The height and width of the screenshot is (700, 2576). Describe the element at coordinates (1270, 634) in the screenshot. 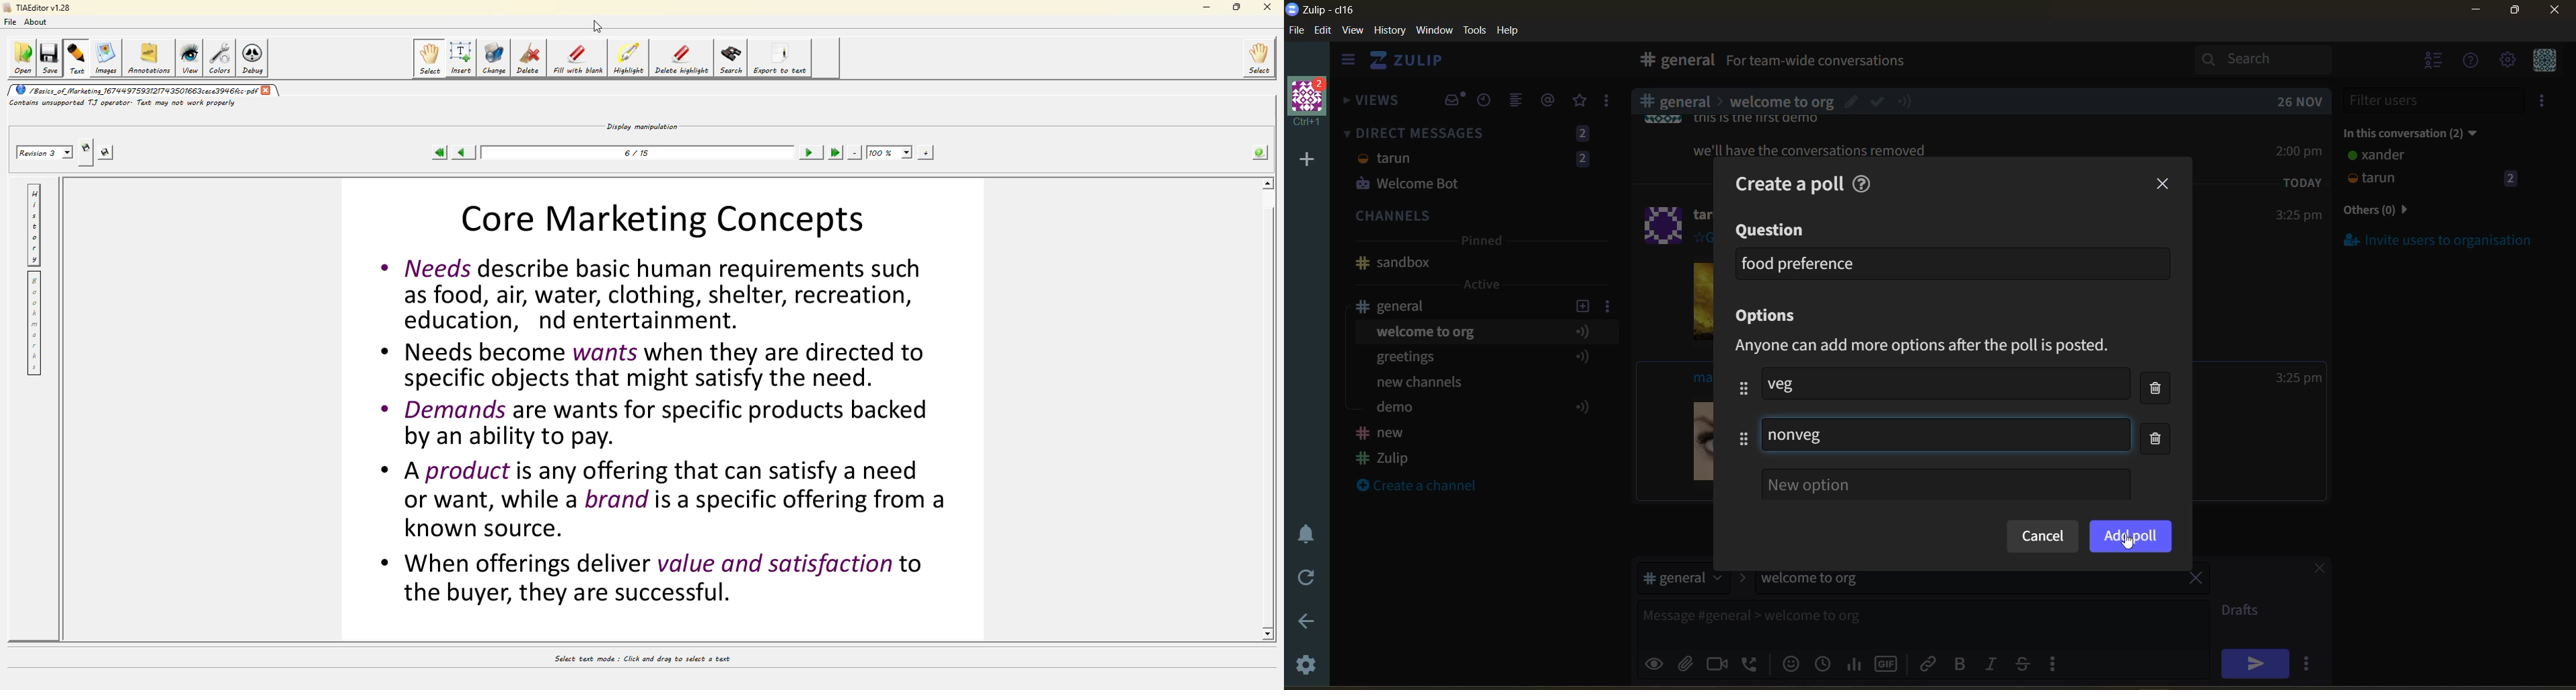

I see `scroll down` at that location.